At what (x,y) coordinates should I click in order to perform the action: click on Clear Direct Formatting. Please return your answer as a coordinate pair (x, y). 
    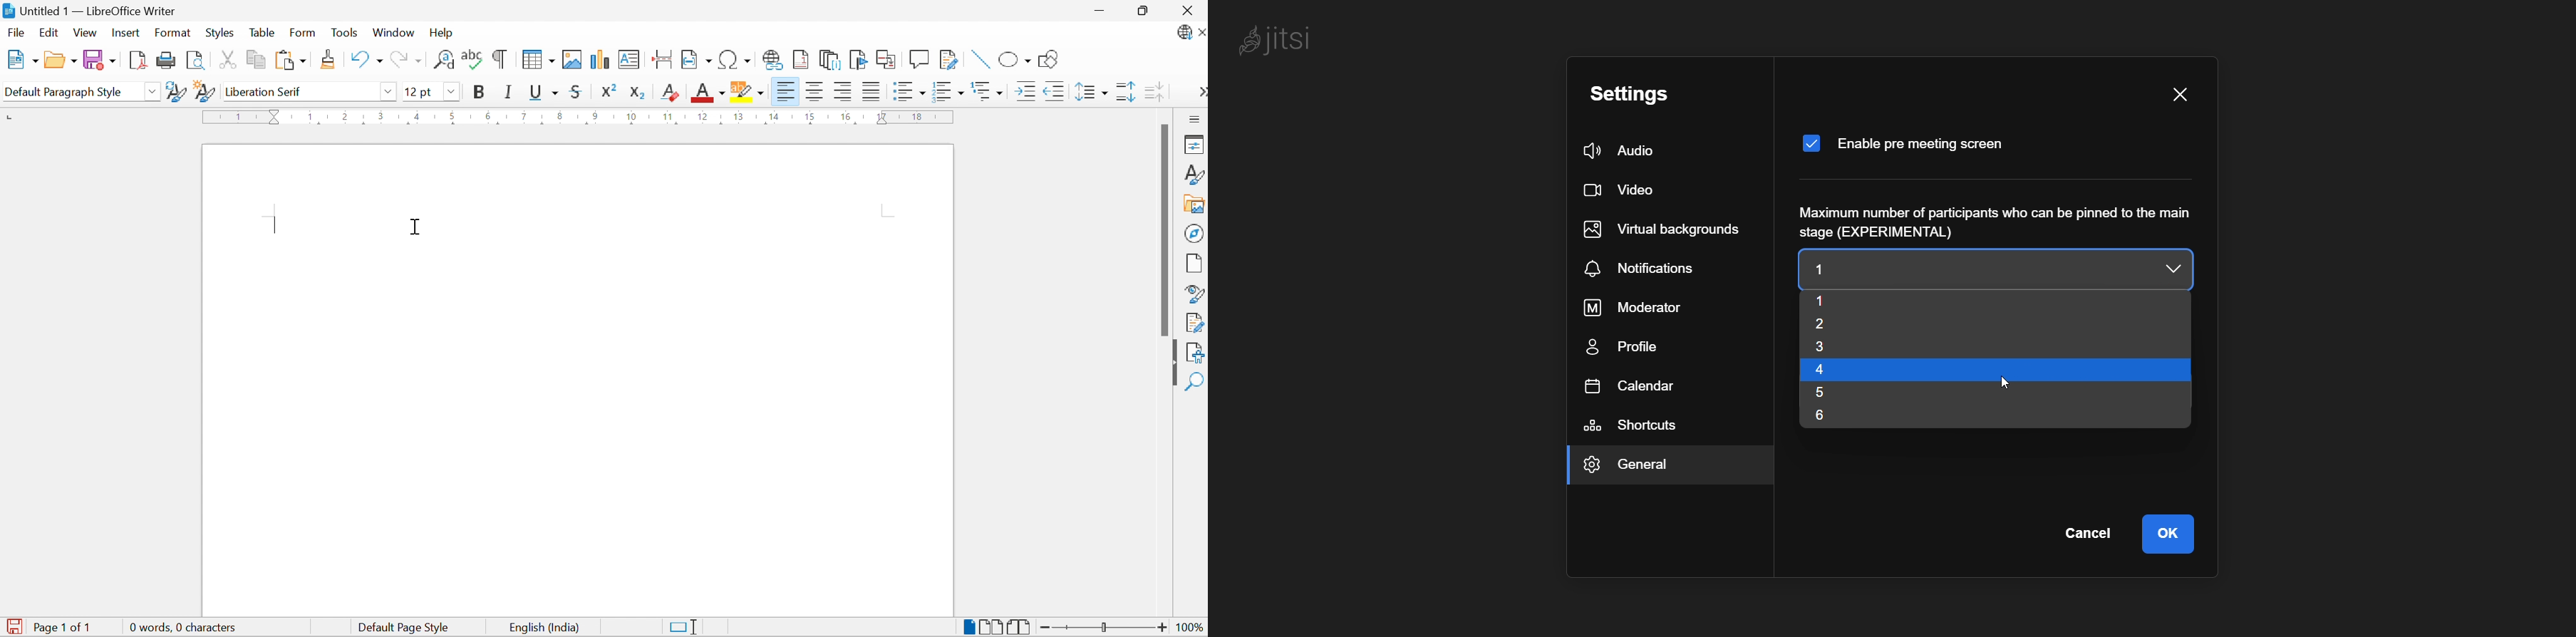
    Looking at the image, I should click on (670, 92).